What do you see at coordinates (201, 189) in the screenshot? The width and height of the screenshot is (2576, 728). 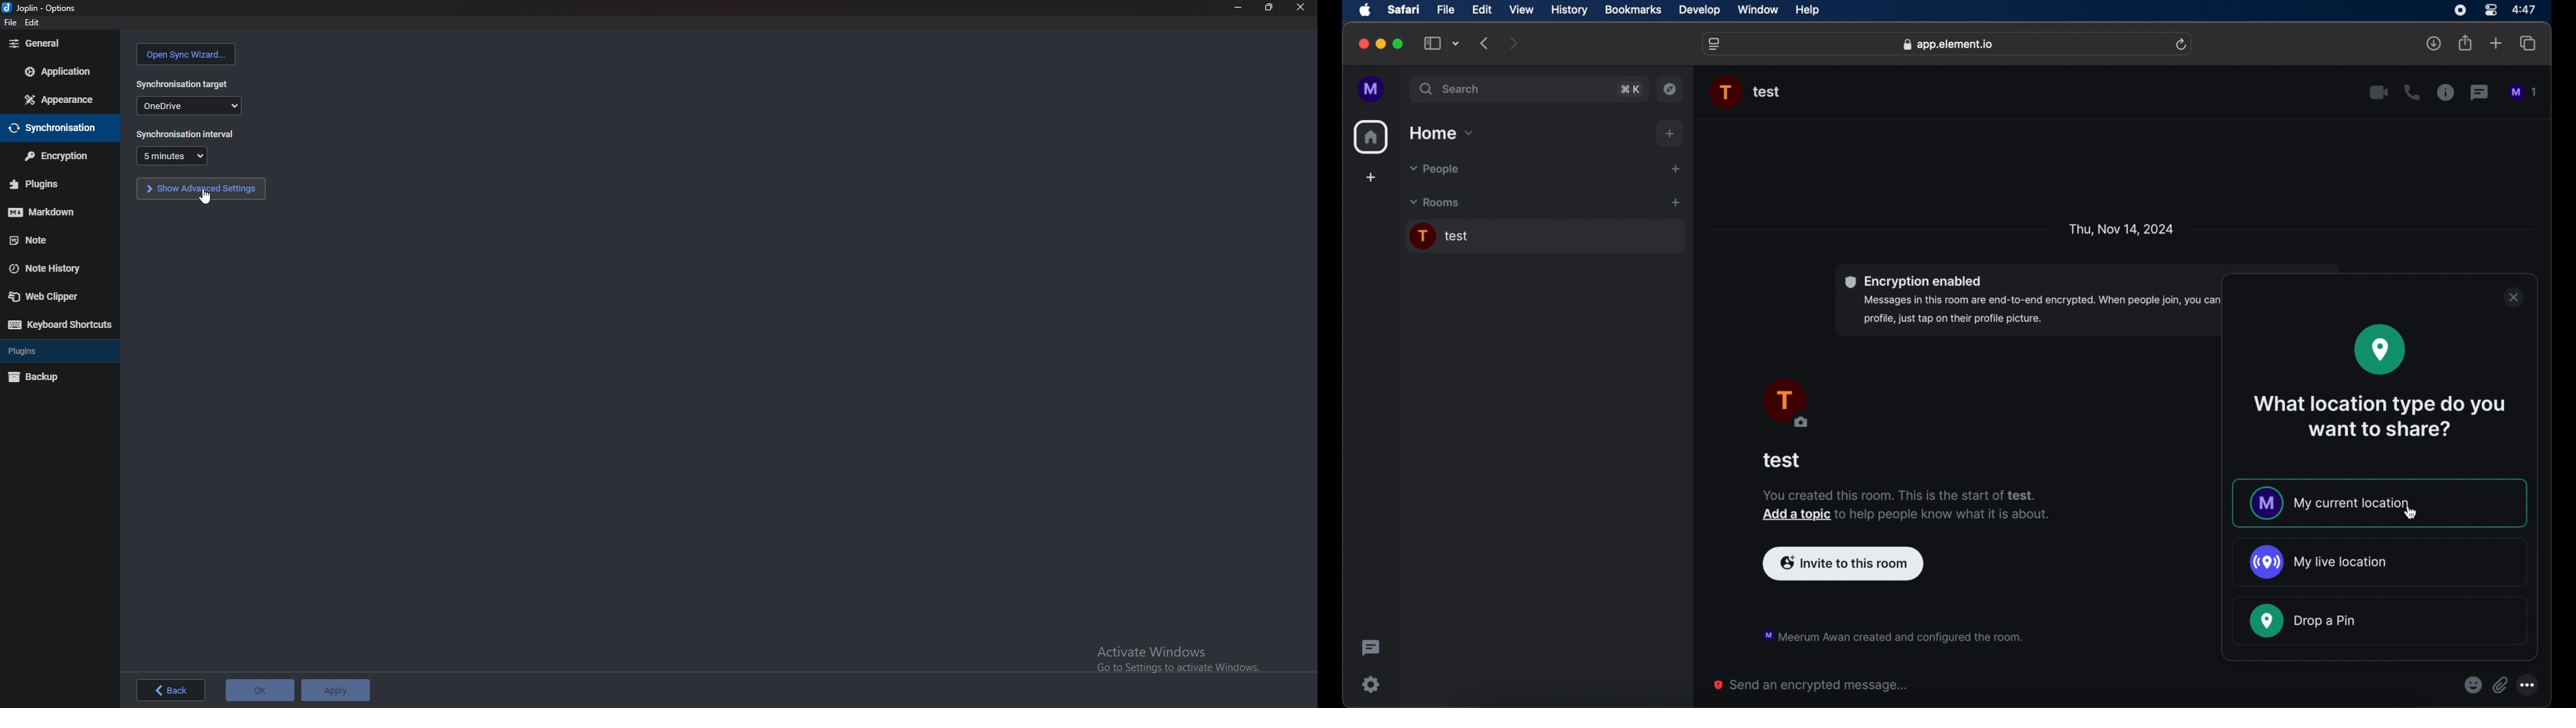 I see `show advanced settings` at bounding box center [201, 189].